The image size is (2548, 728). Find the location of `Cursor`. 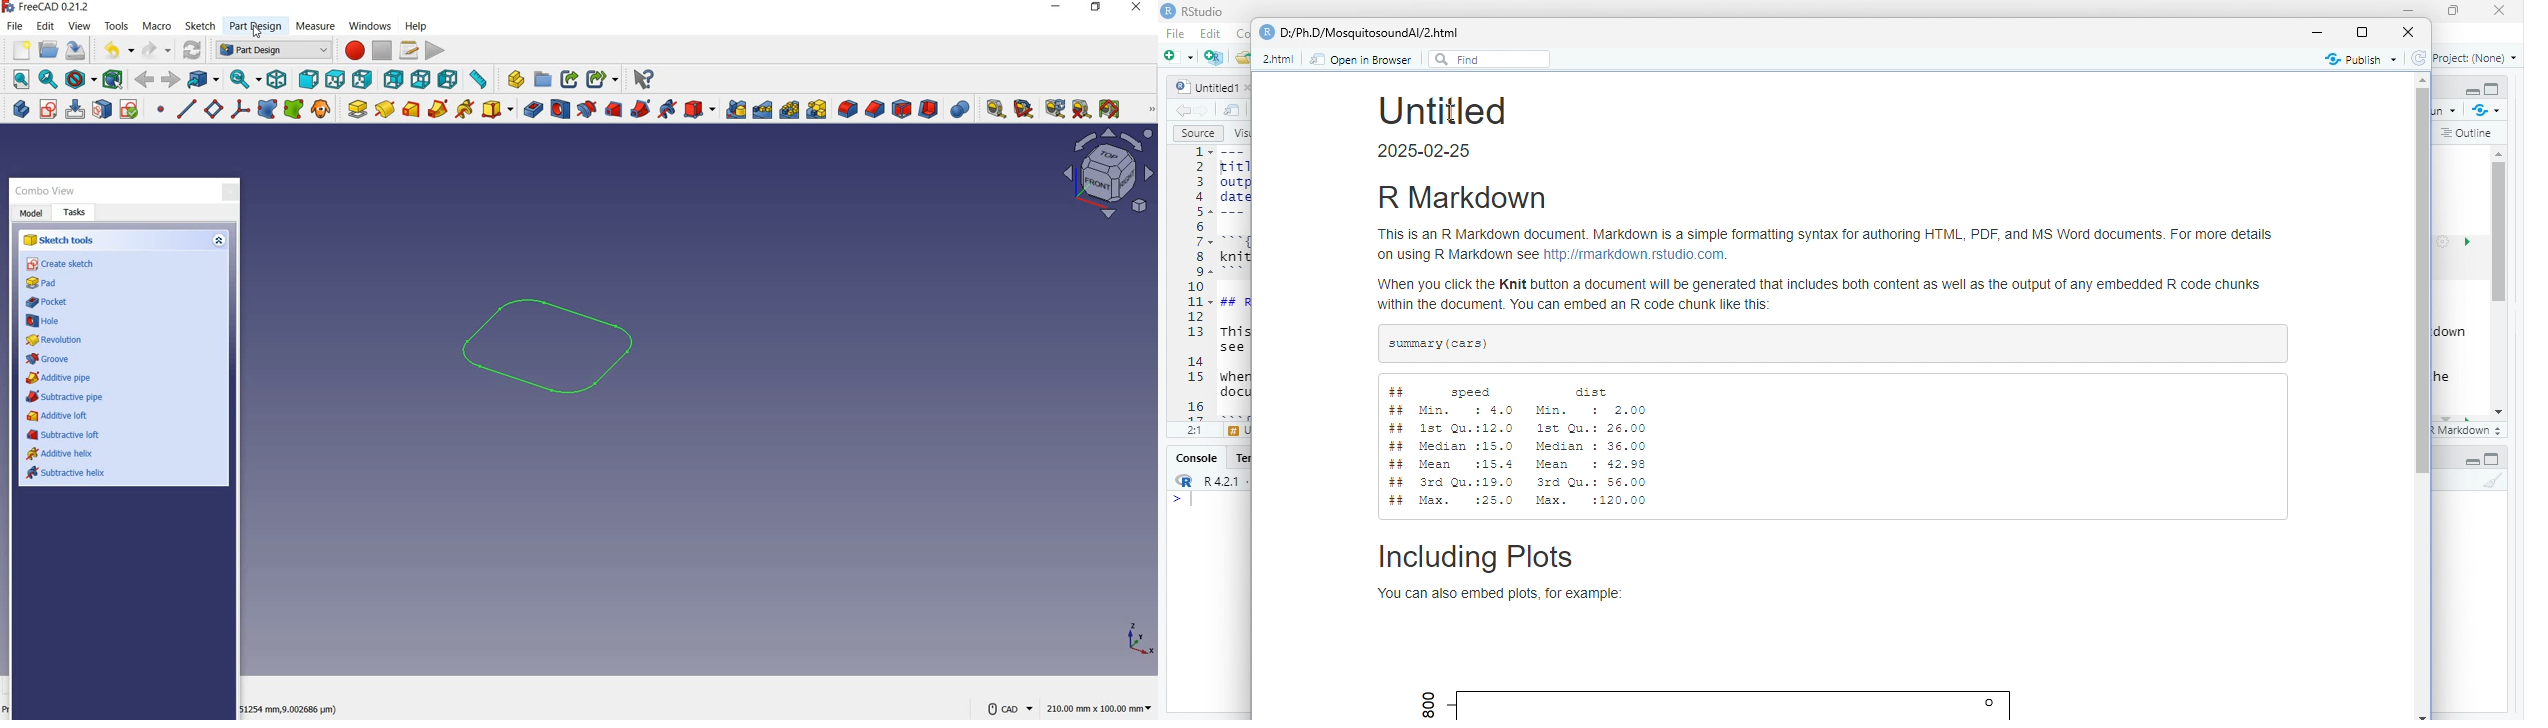

Cursor is located at coordinates (370, 26).